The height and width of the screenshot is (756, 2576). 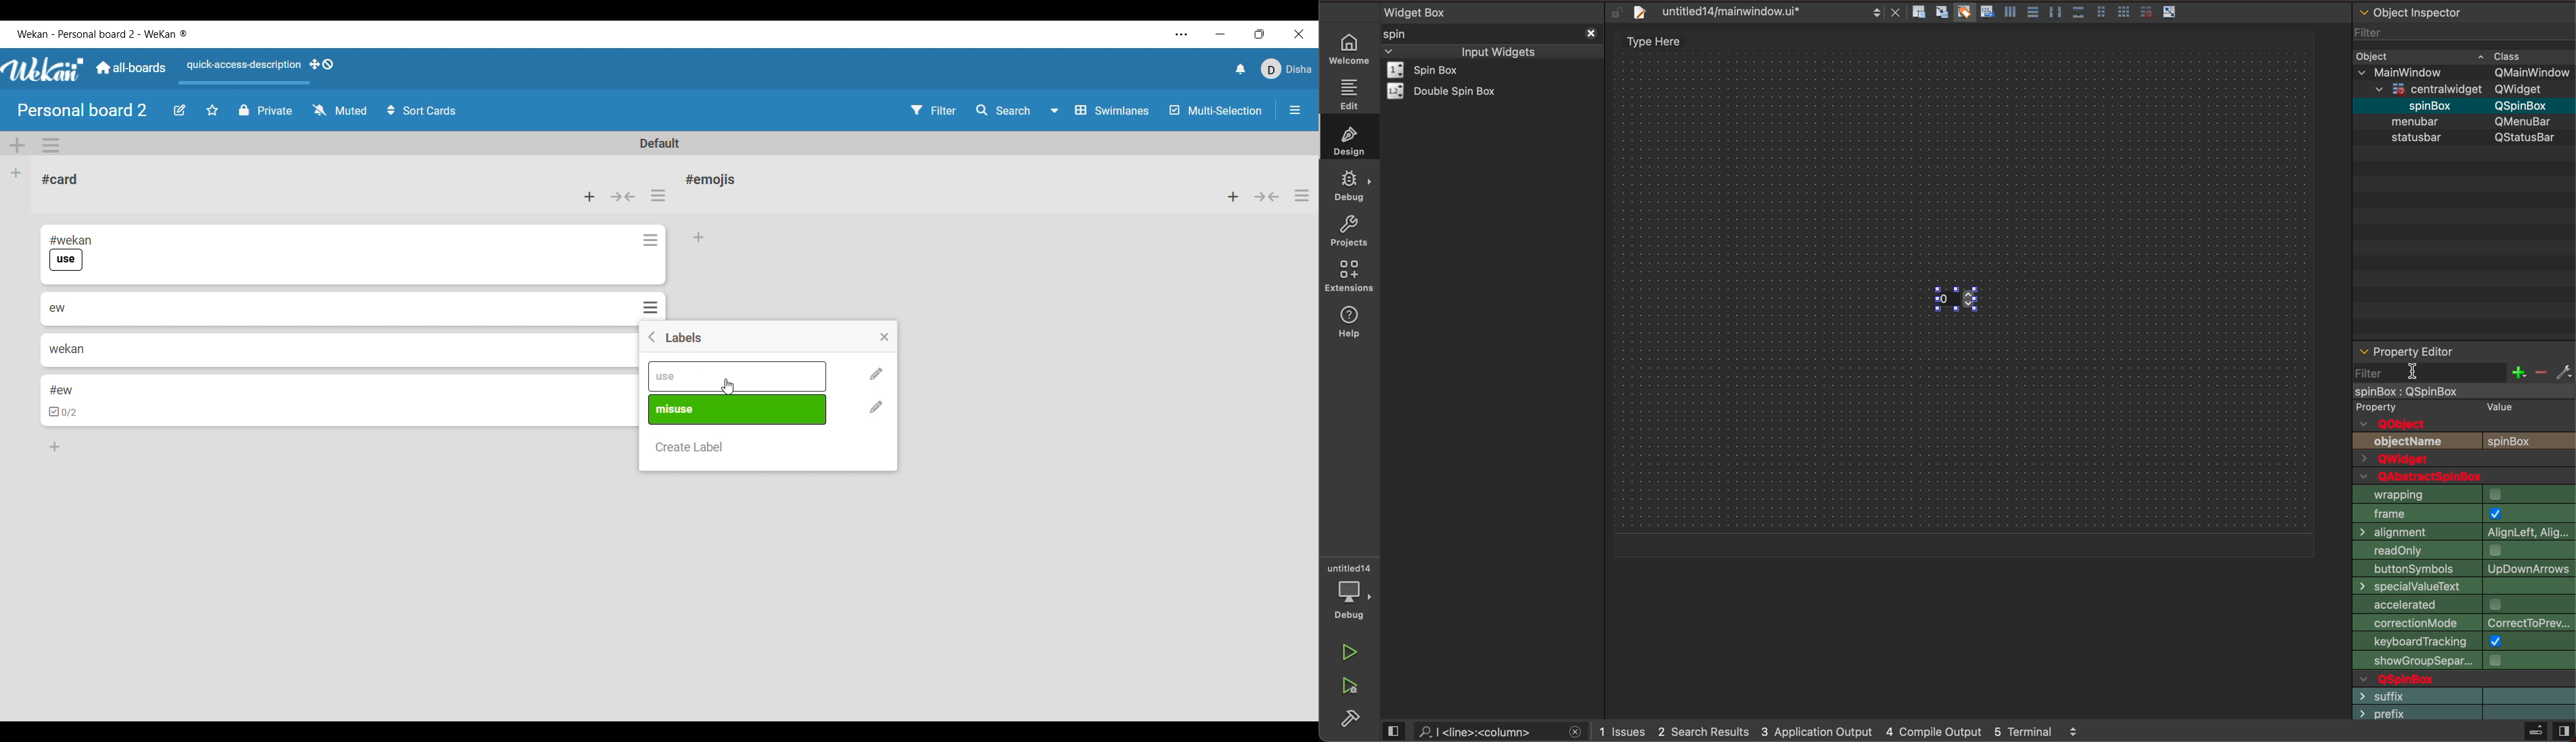 What do you see at coordinates (736, 376) in the screenshot?
I see `Pre-existing labels differentiated by name and color` at bounding box center [736, 376].